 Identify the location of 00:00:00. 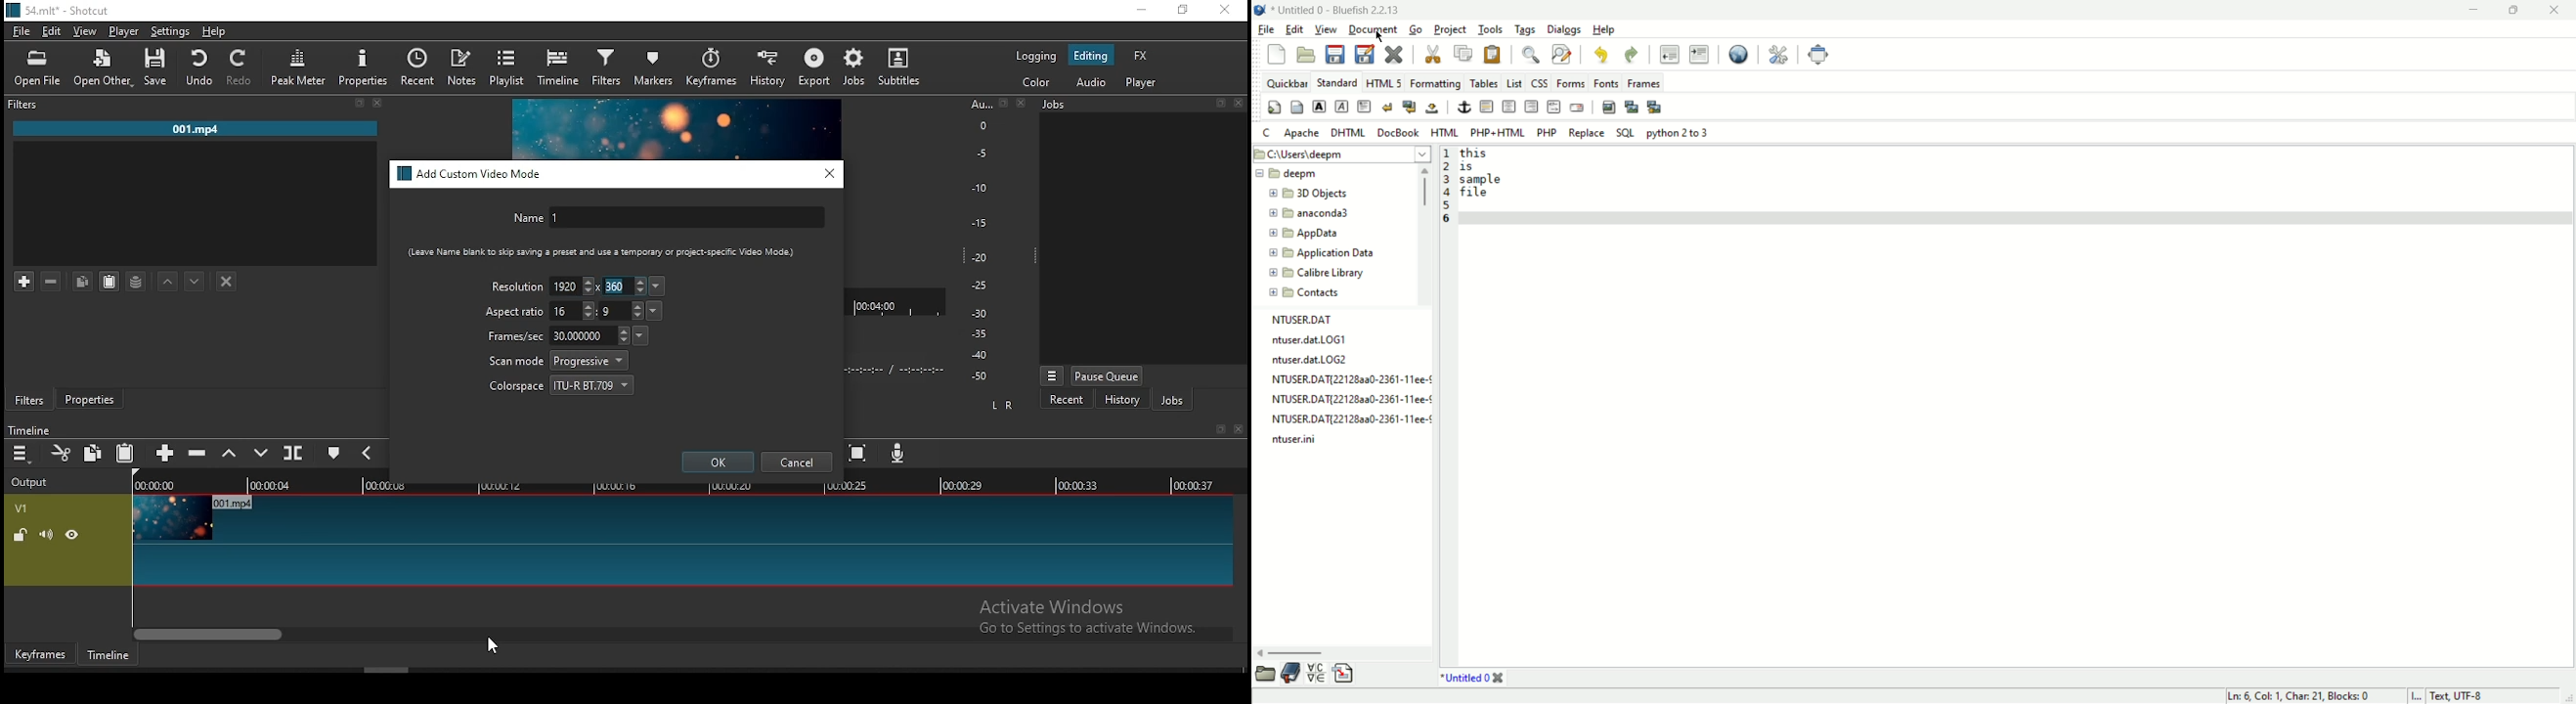
(152, 485).